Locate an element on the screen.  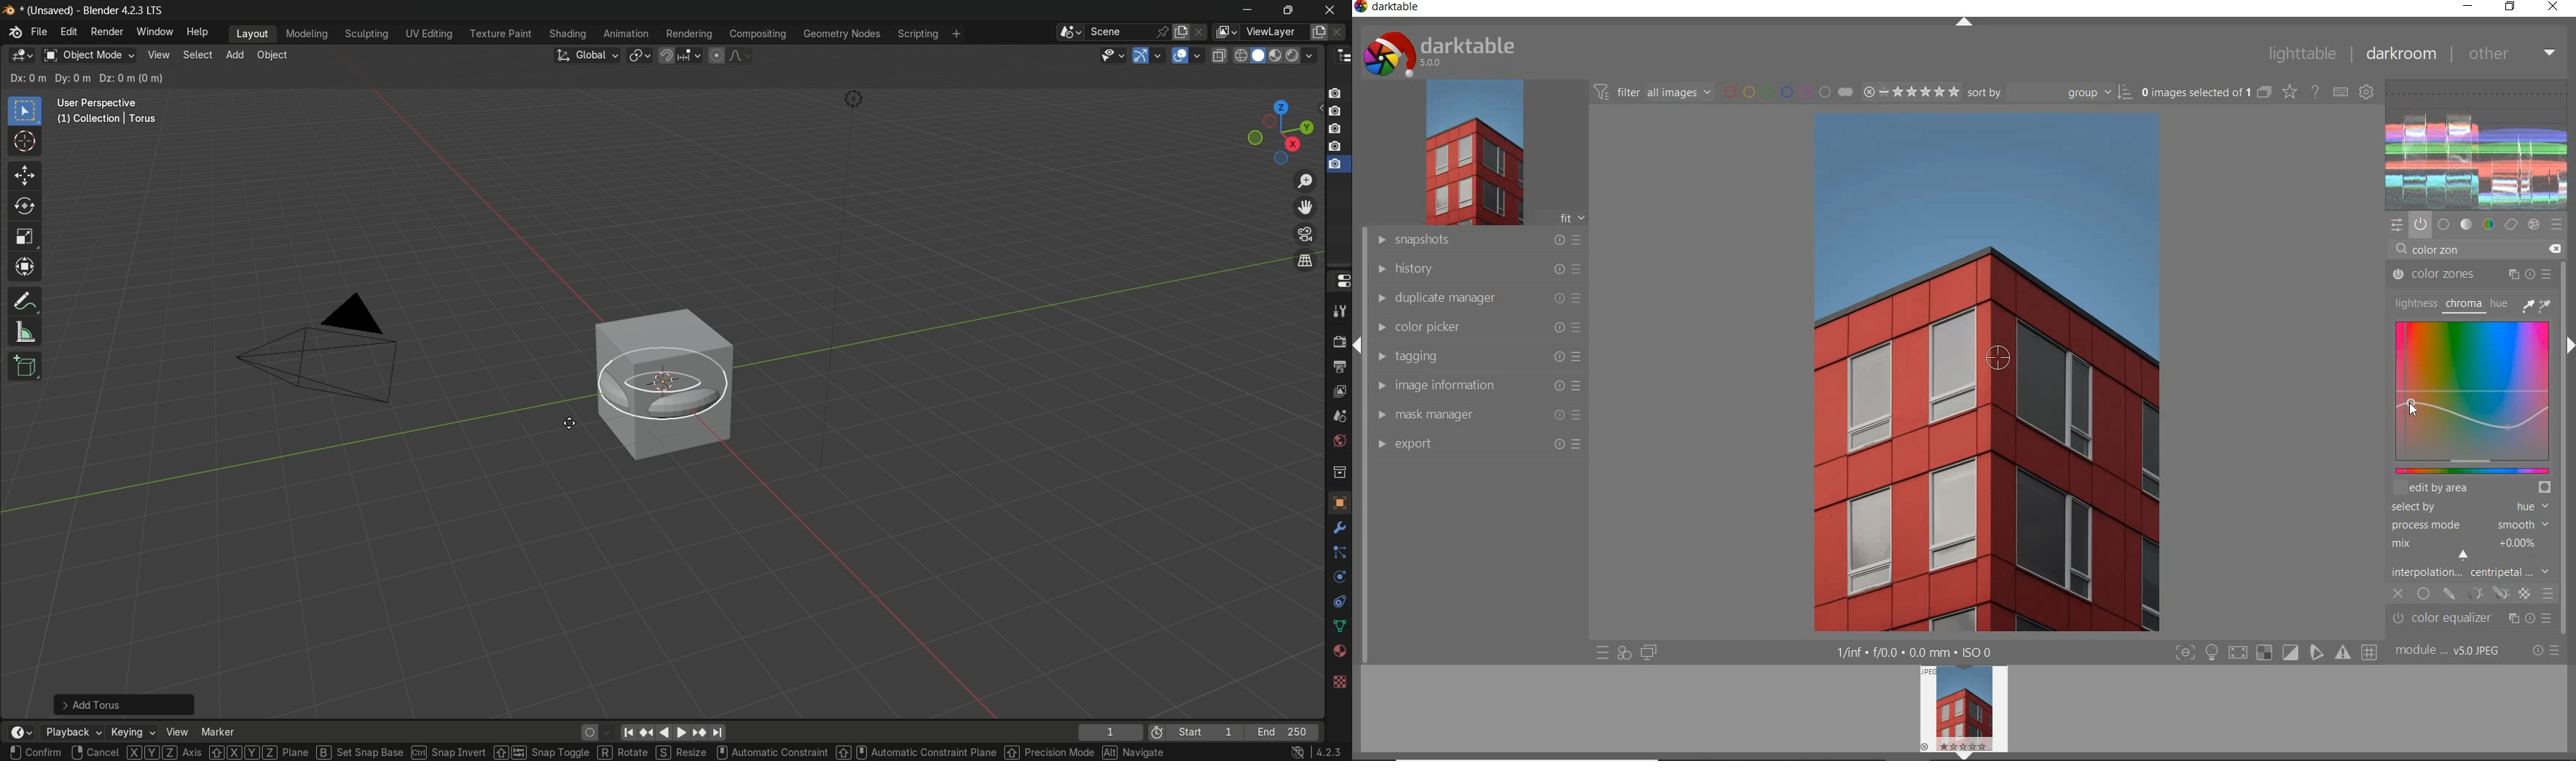
dakroom is located at coordinates (2400, 53).